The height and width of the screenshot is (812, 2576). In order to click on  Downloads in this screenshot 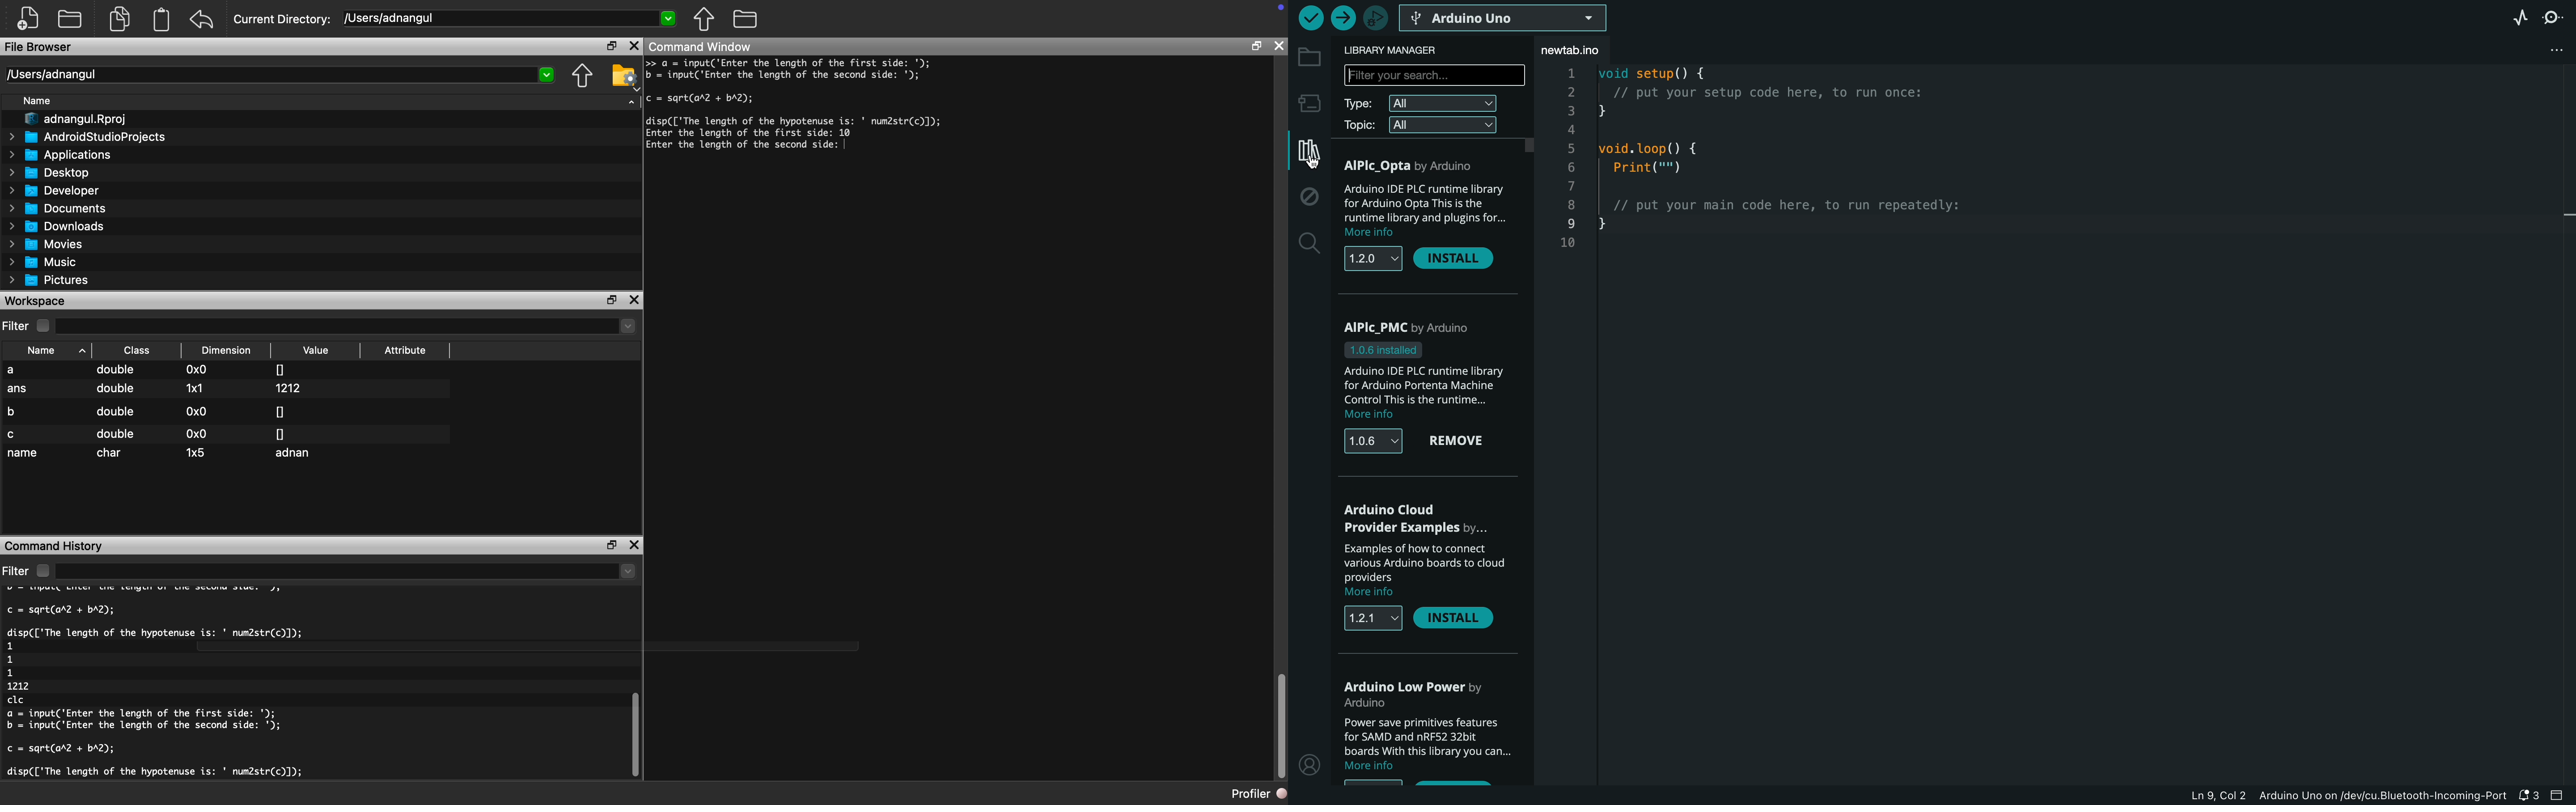, I will do `click(62, 225)`.